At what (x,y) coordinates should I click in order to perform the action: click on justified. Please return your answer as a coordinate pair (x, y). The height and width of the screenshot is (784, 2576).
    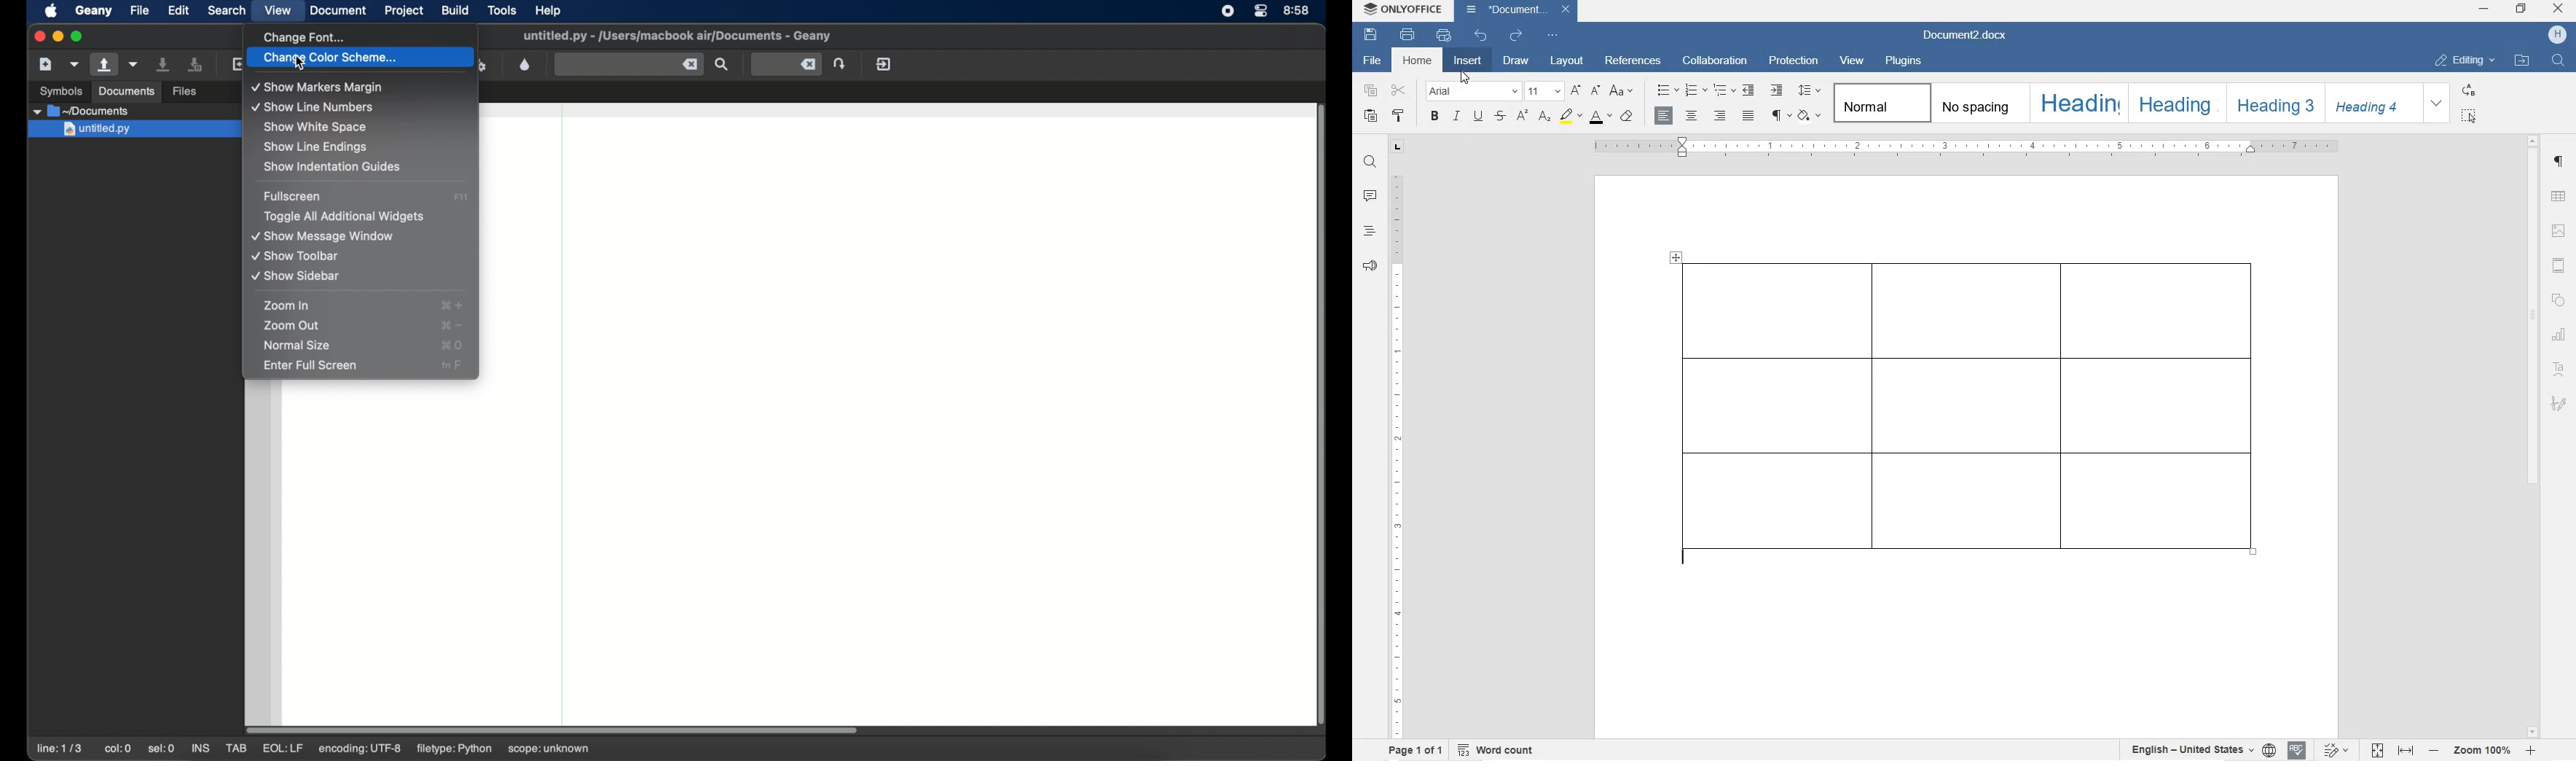
    Looking at the image, I should click on (1747, 117).